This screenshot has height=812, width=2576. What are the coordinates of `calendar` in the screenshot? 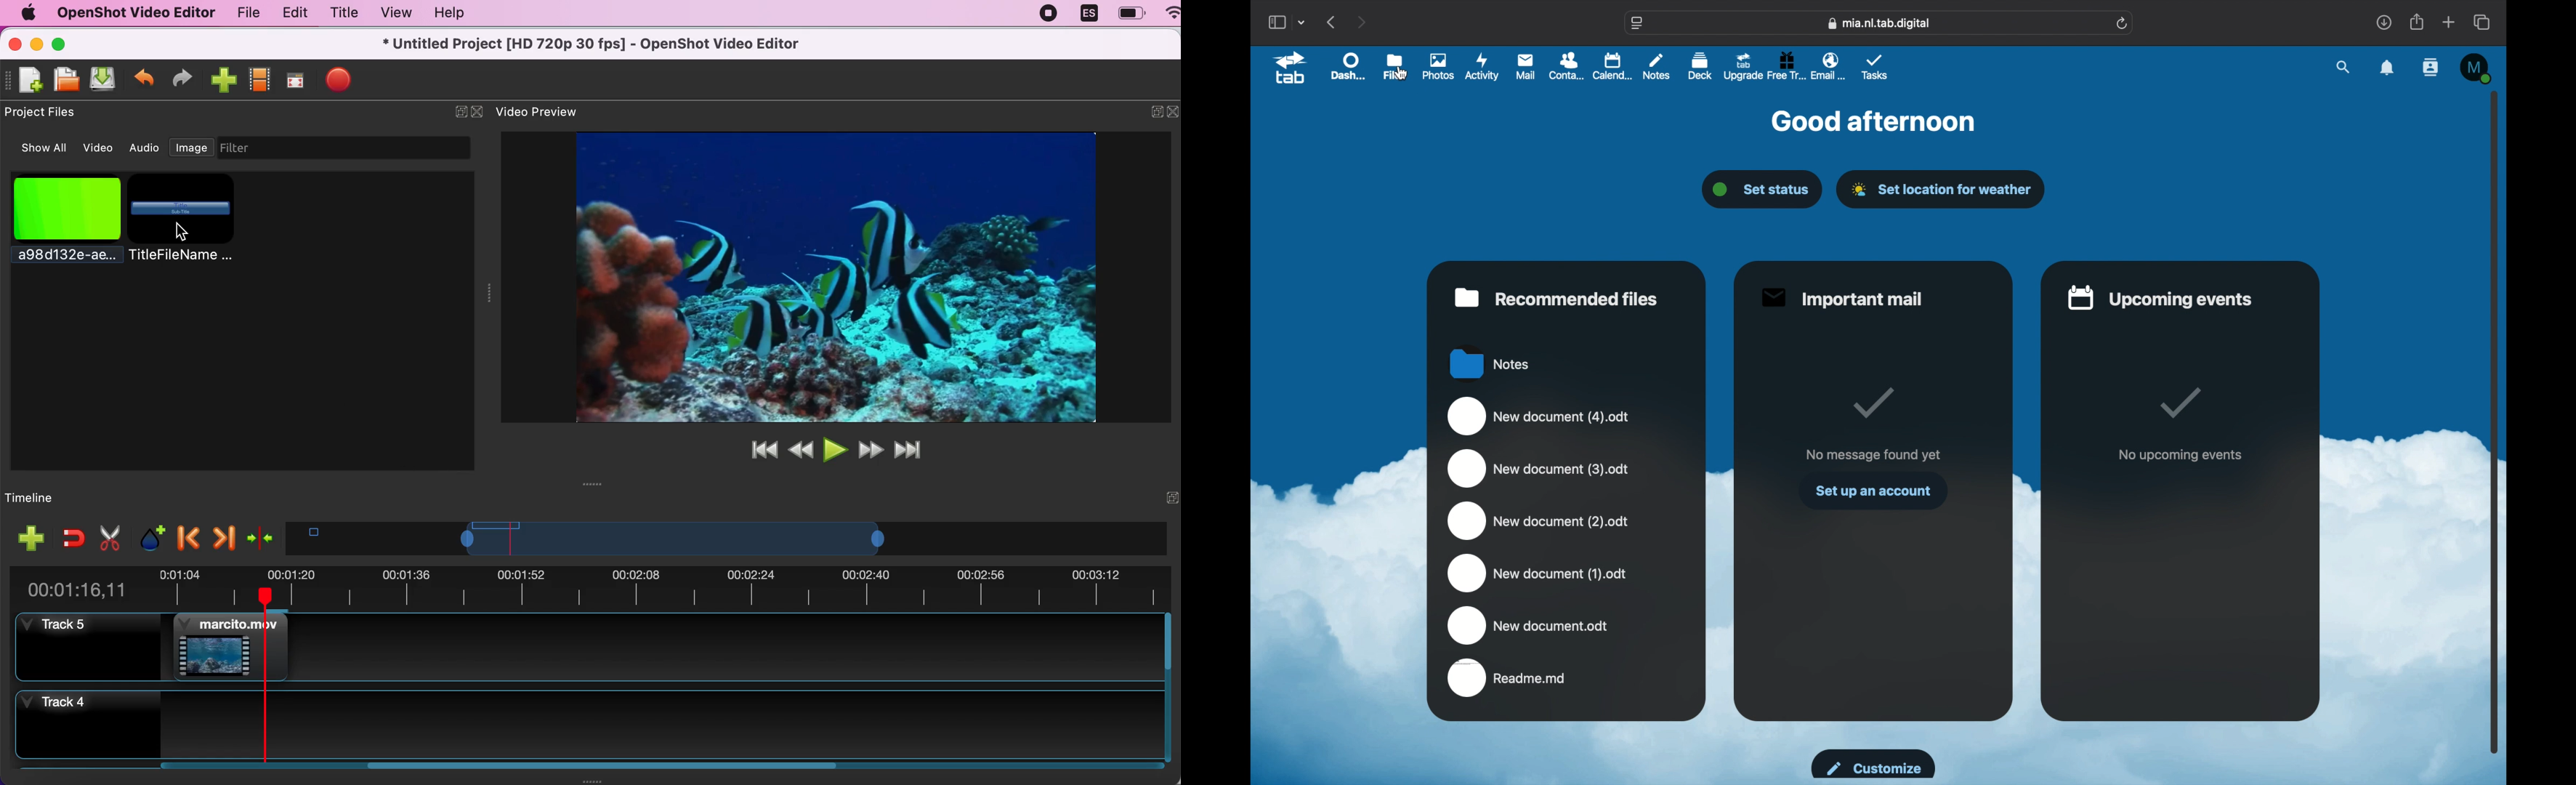 It's located at (1612, 65).